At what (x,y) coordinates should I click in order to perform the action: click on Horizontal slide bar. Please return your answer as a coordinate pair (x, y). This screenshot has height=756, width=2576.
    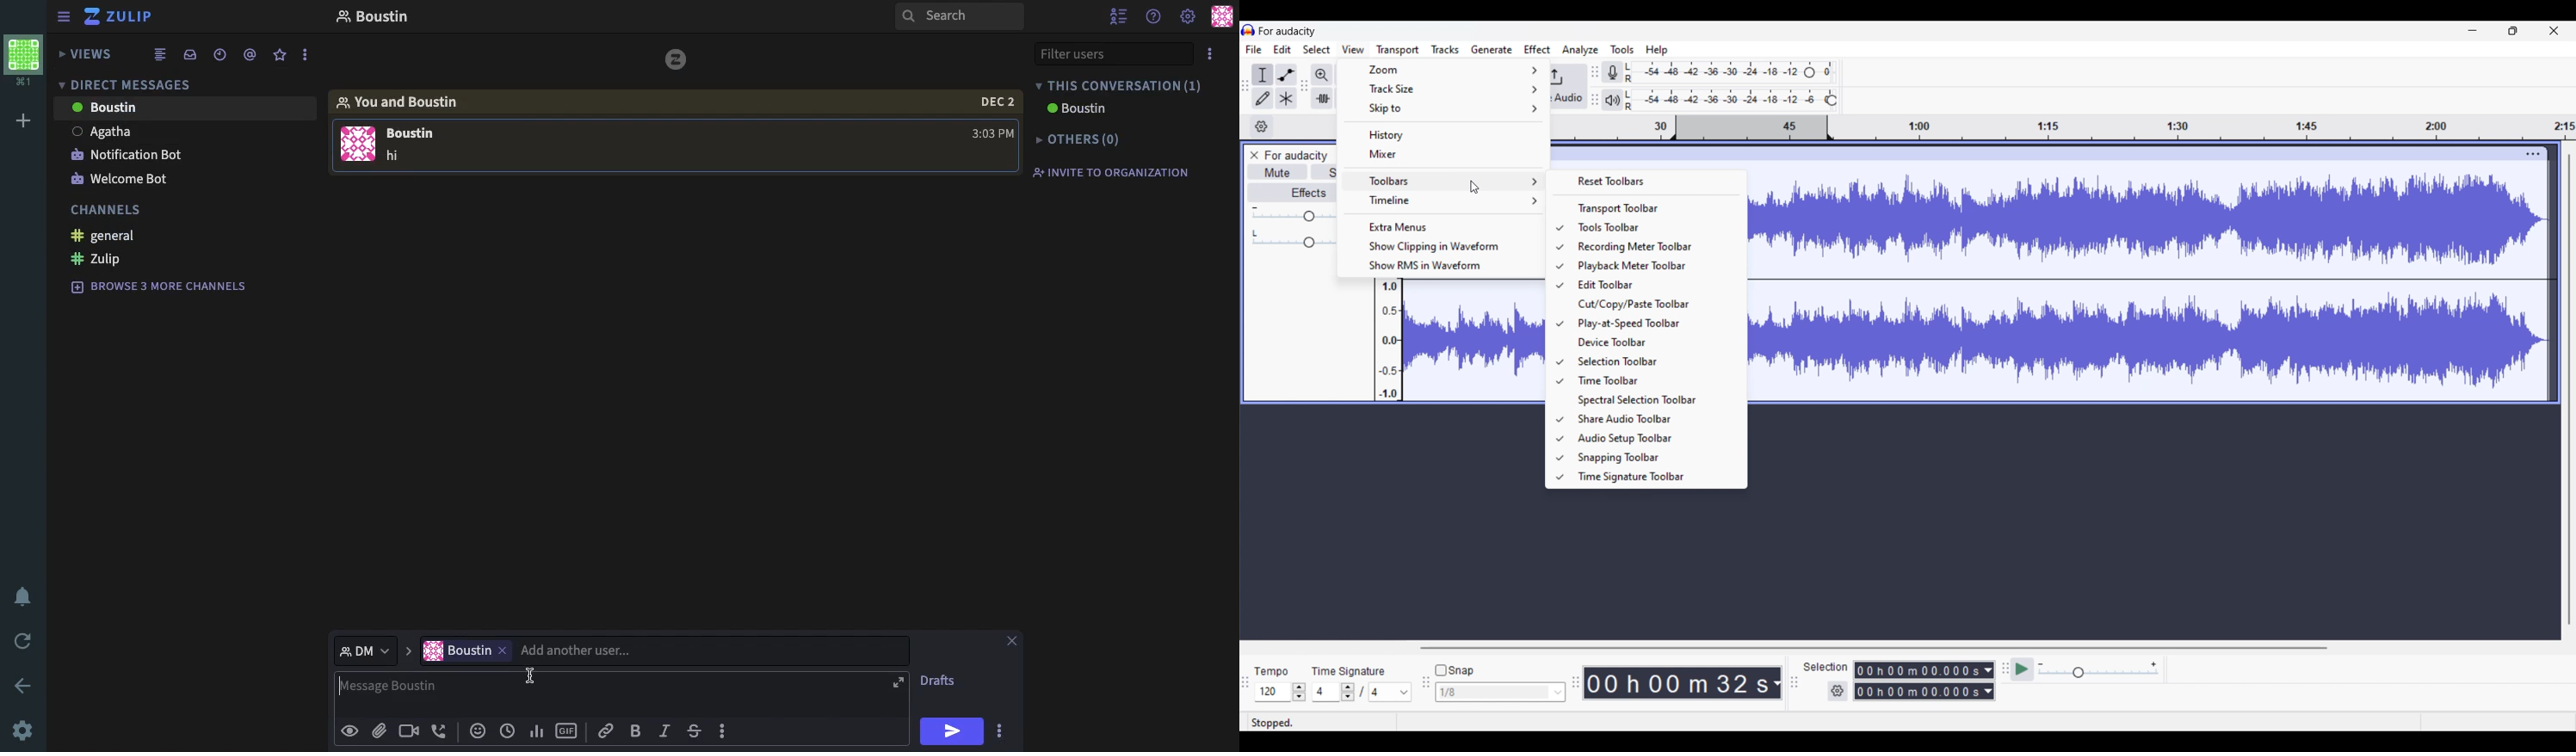
    Looking at the image, I should click on (1871, 648).